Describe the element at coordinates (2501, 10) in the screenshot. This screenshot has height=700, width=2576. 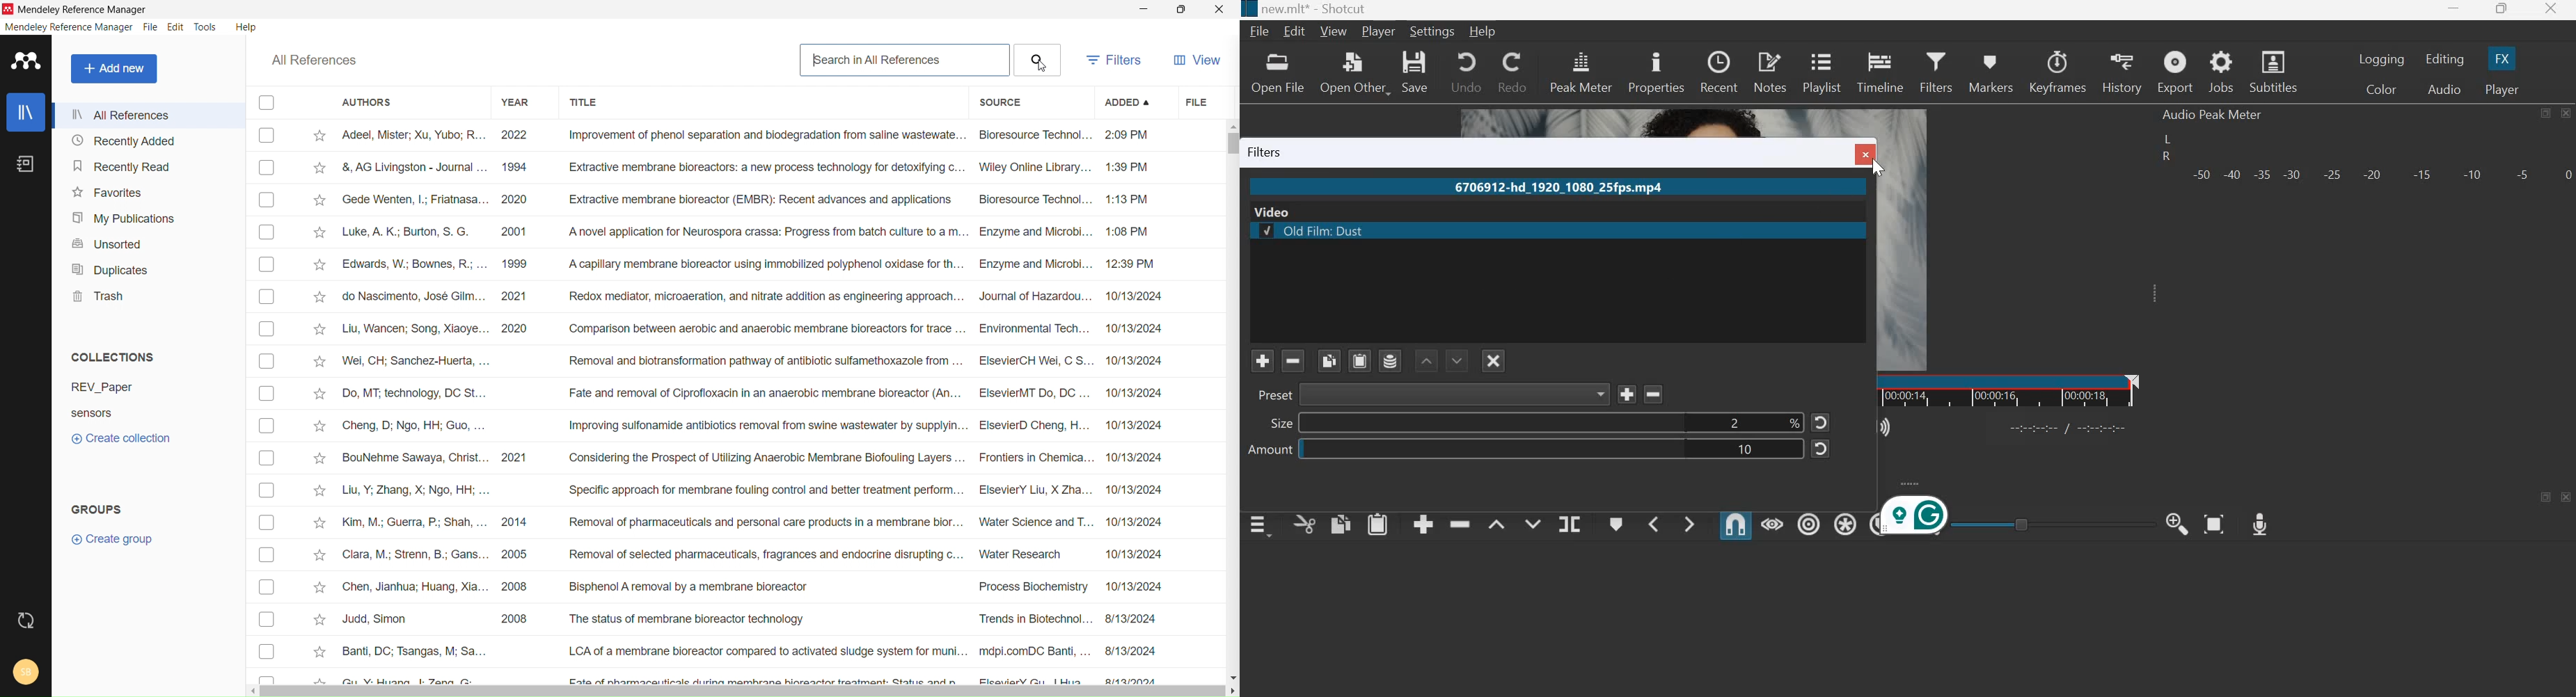
I see `maximize` at that location.